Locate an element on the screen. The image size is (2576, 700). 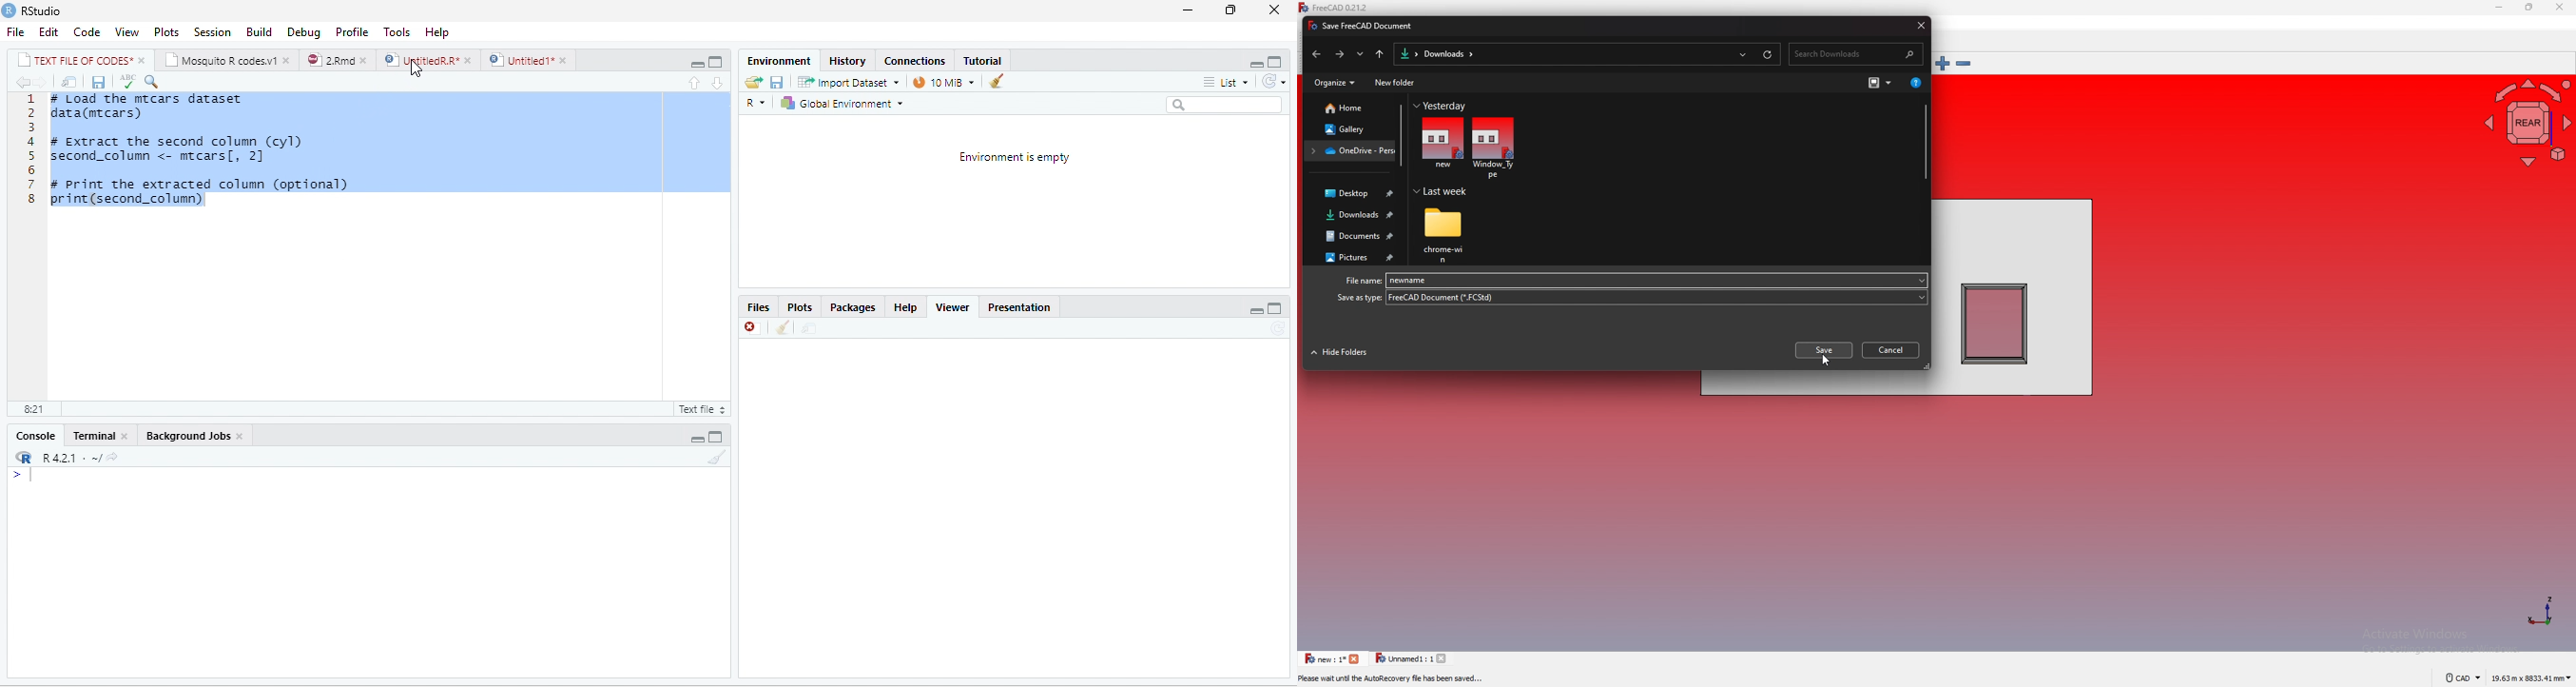
minimize is located at coordinates (1255, 308).